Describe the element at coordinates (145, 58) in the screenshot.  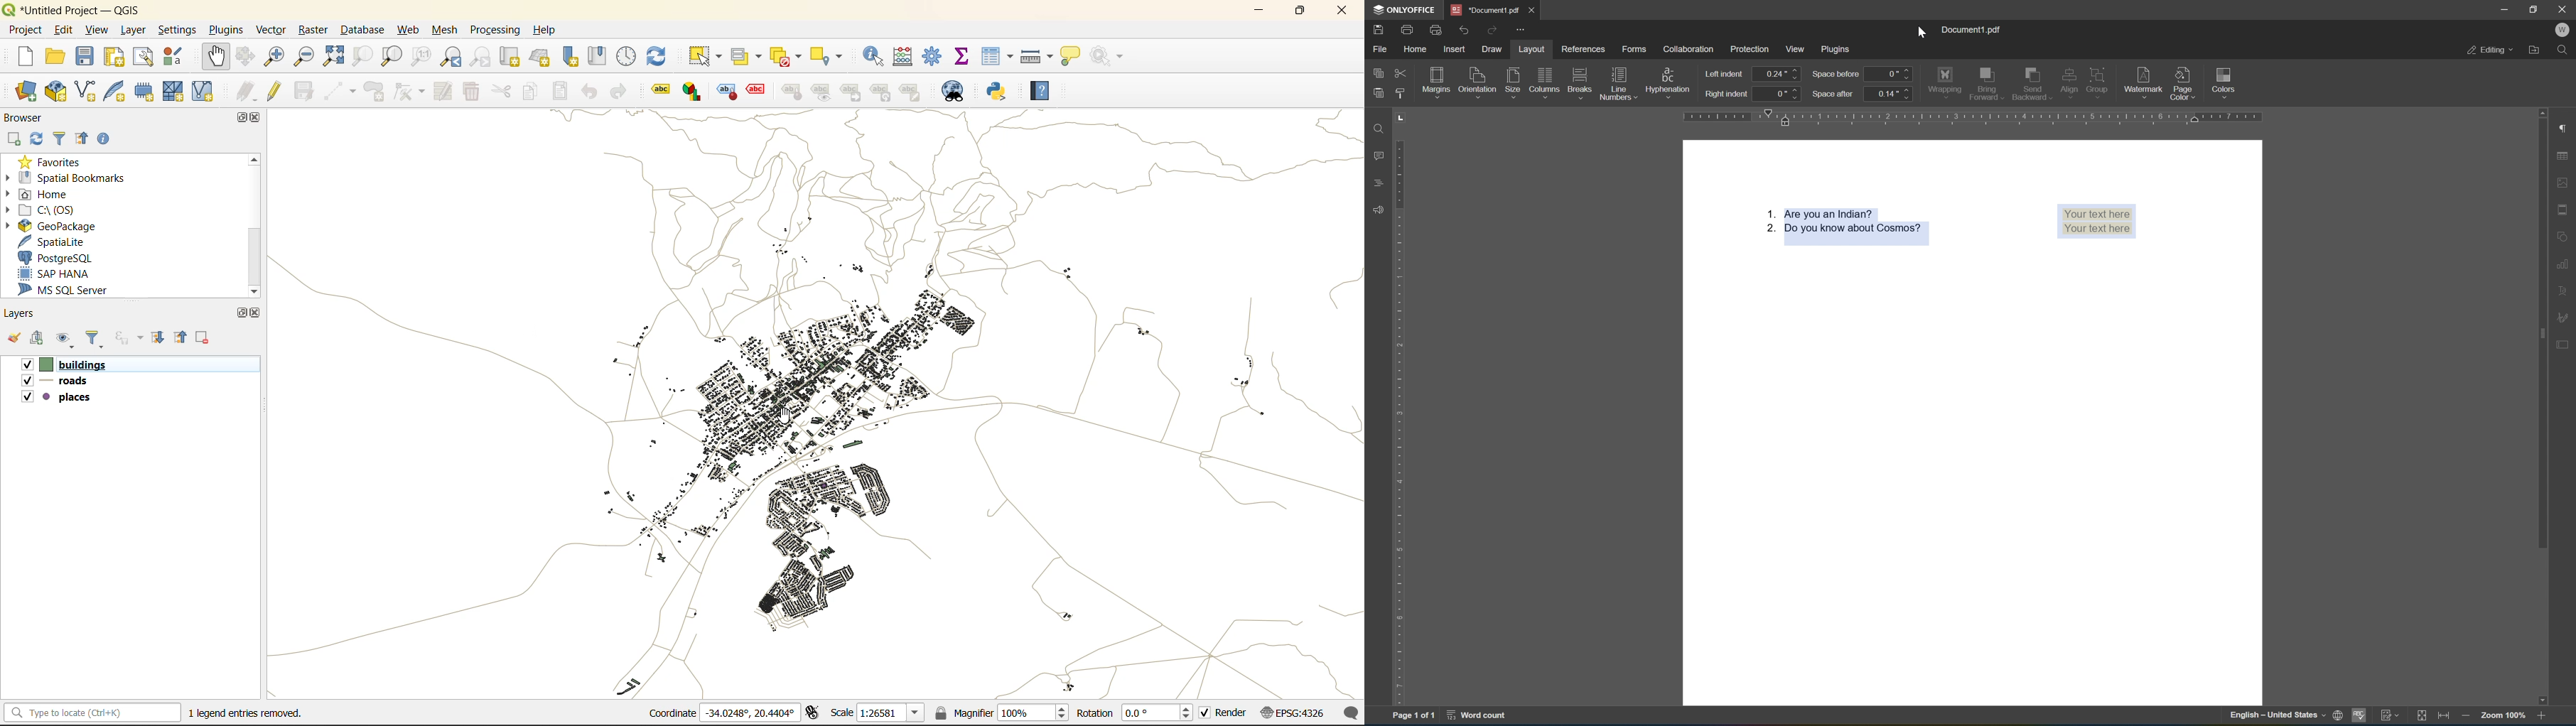
I see `show layout` at that location.